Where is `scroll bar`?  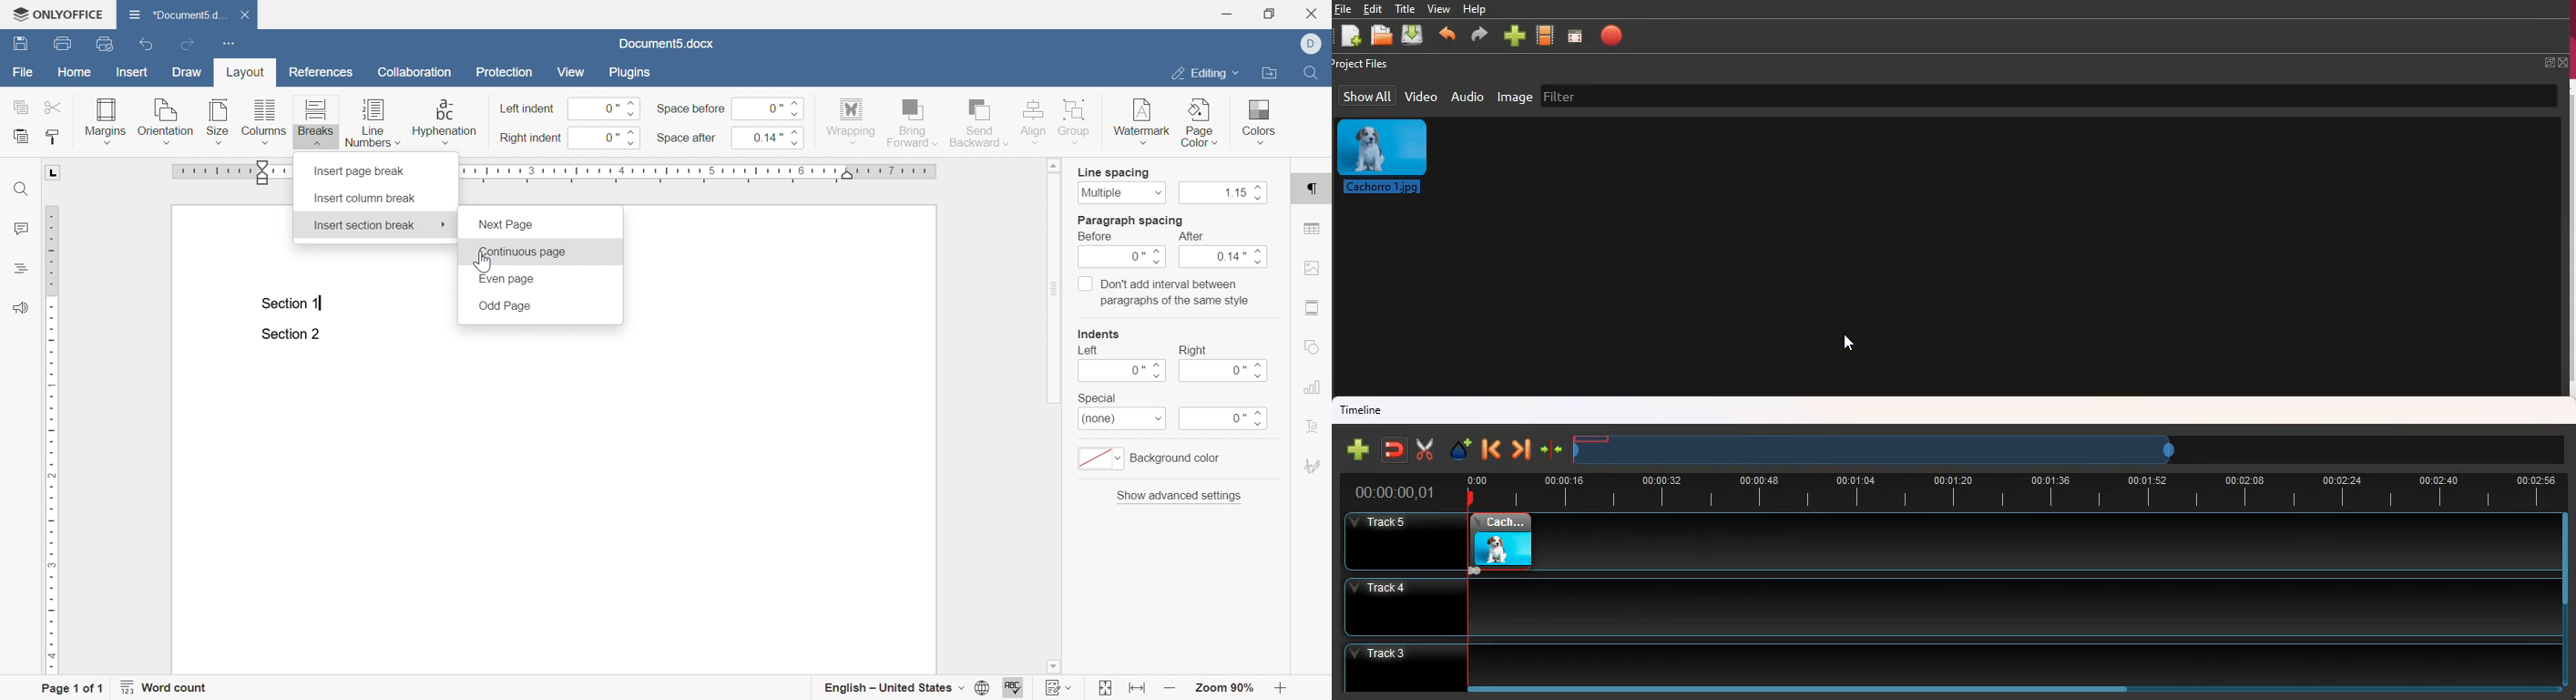 scroll bar is located at coordinates (1056, 281).